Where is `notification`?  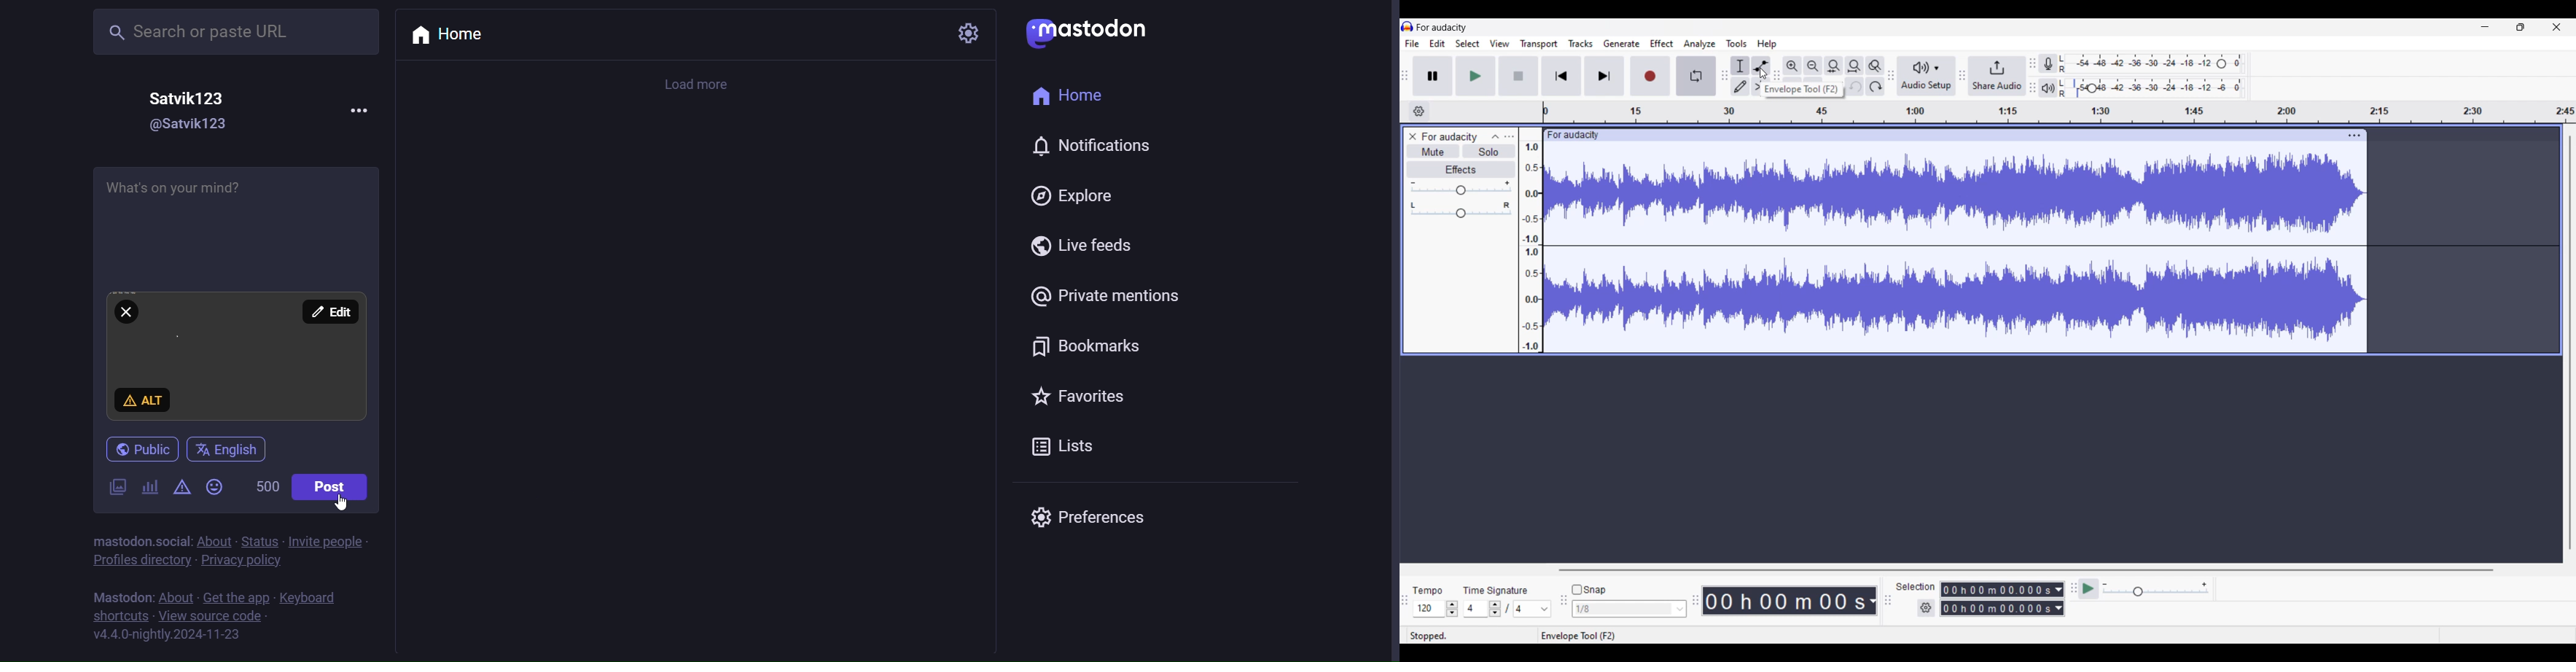
notification is located at coordinates (1089, 144).